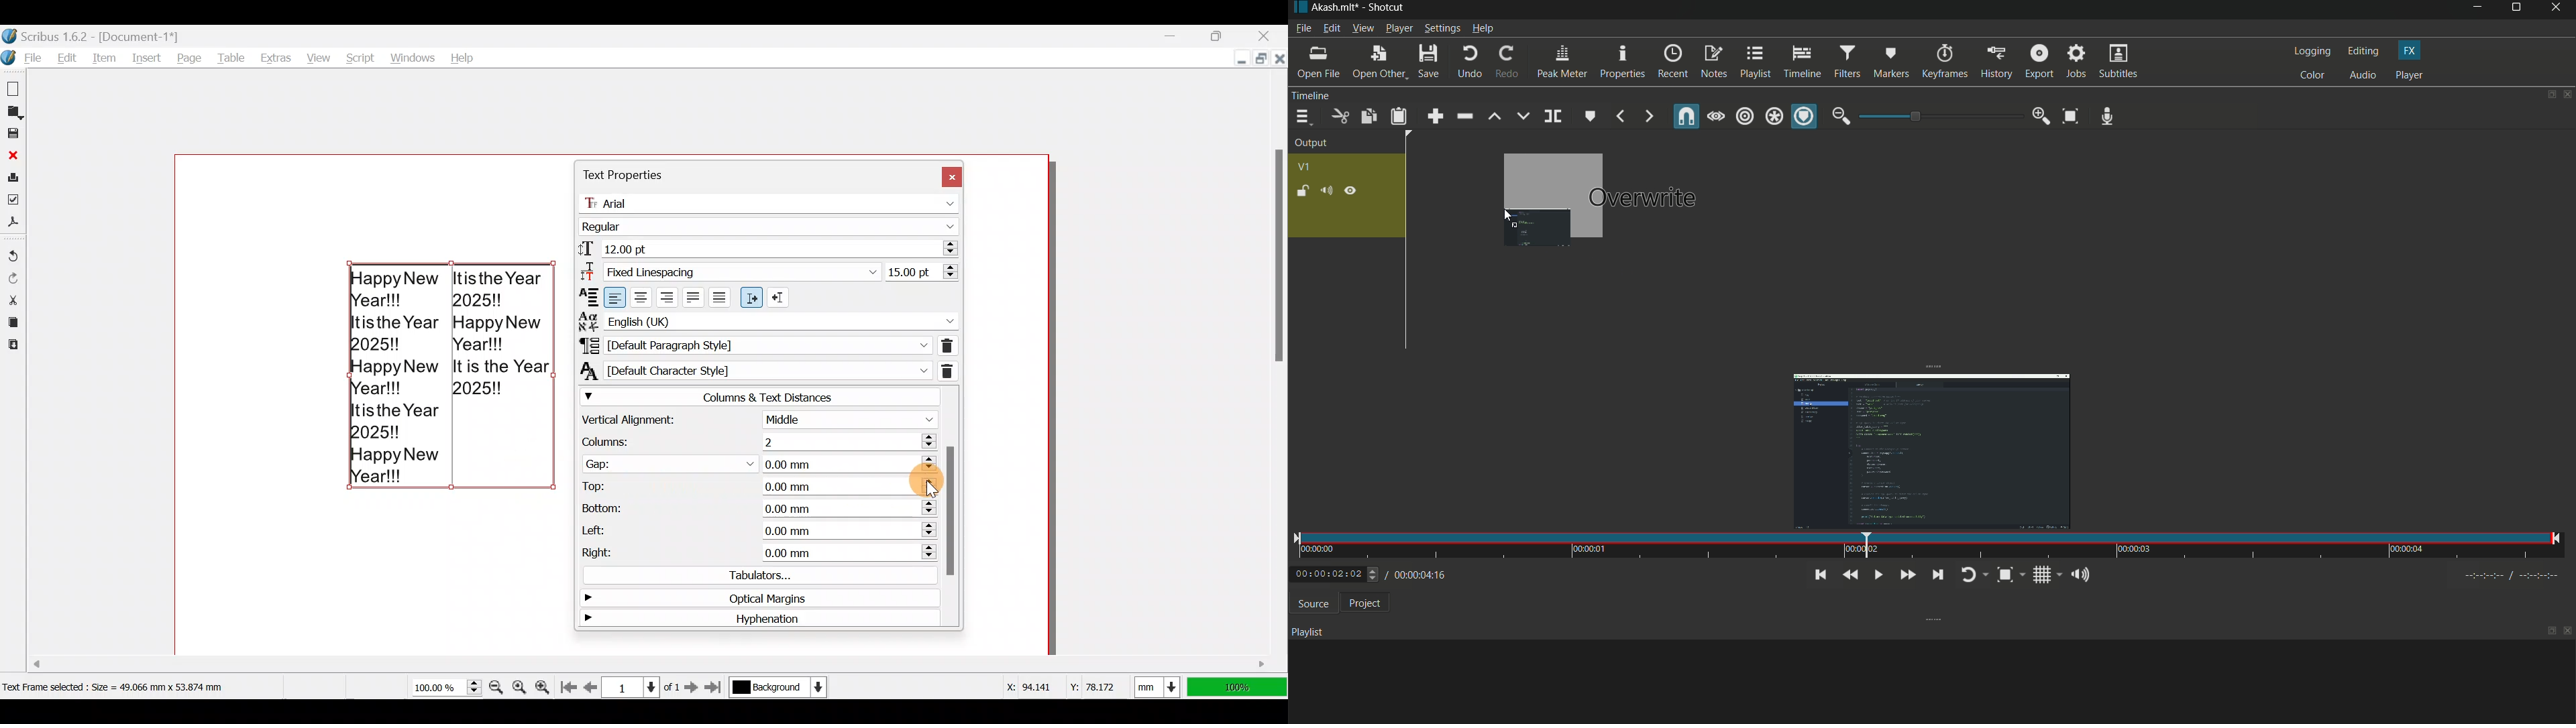 This screenshot has width=2576, height=728. What do you see at coordinates (358, 54) in the screenshot?
I see `Script` at bounding box center [358, 54].